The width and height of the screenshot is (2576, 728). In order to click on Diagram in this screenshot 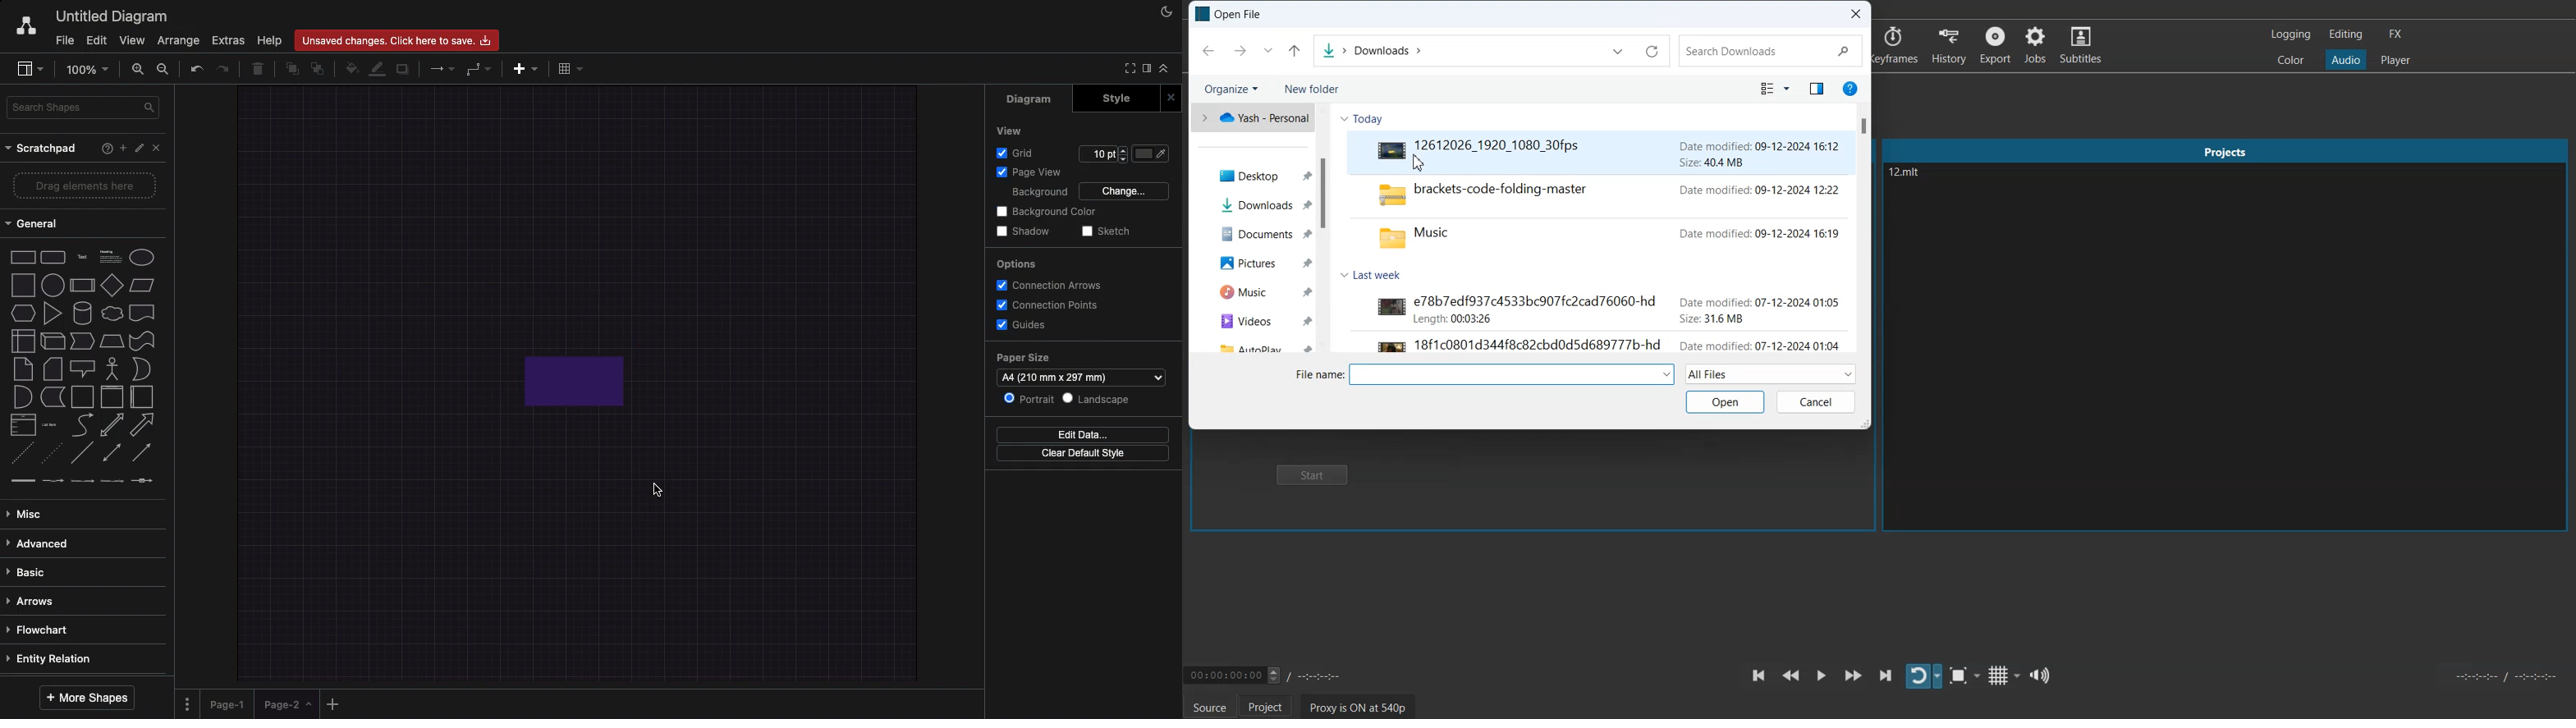, I will do `click(1026, 100)`.